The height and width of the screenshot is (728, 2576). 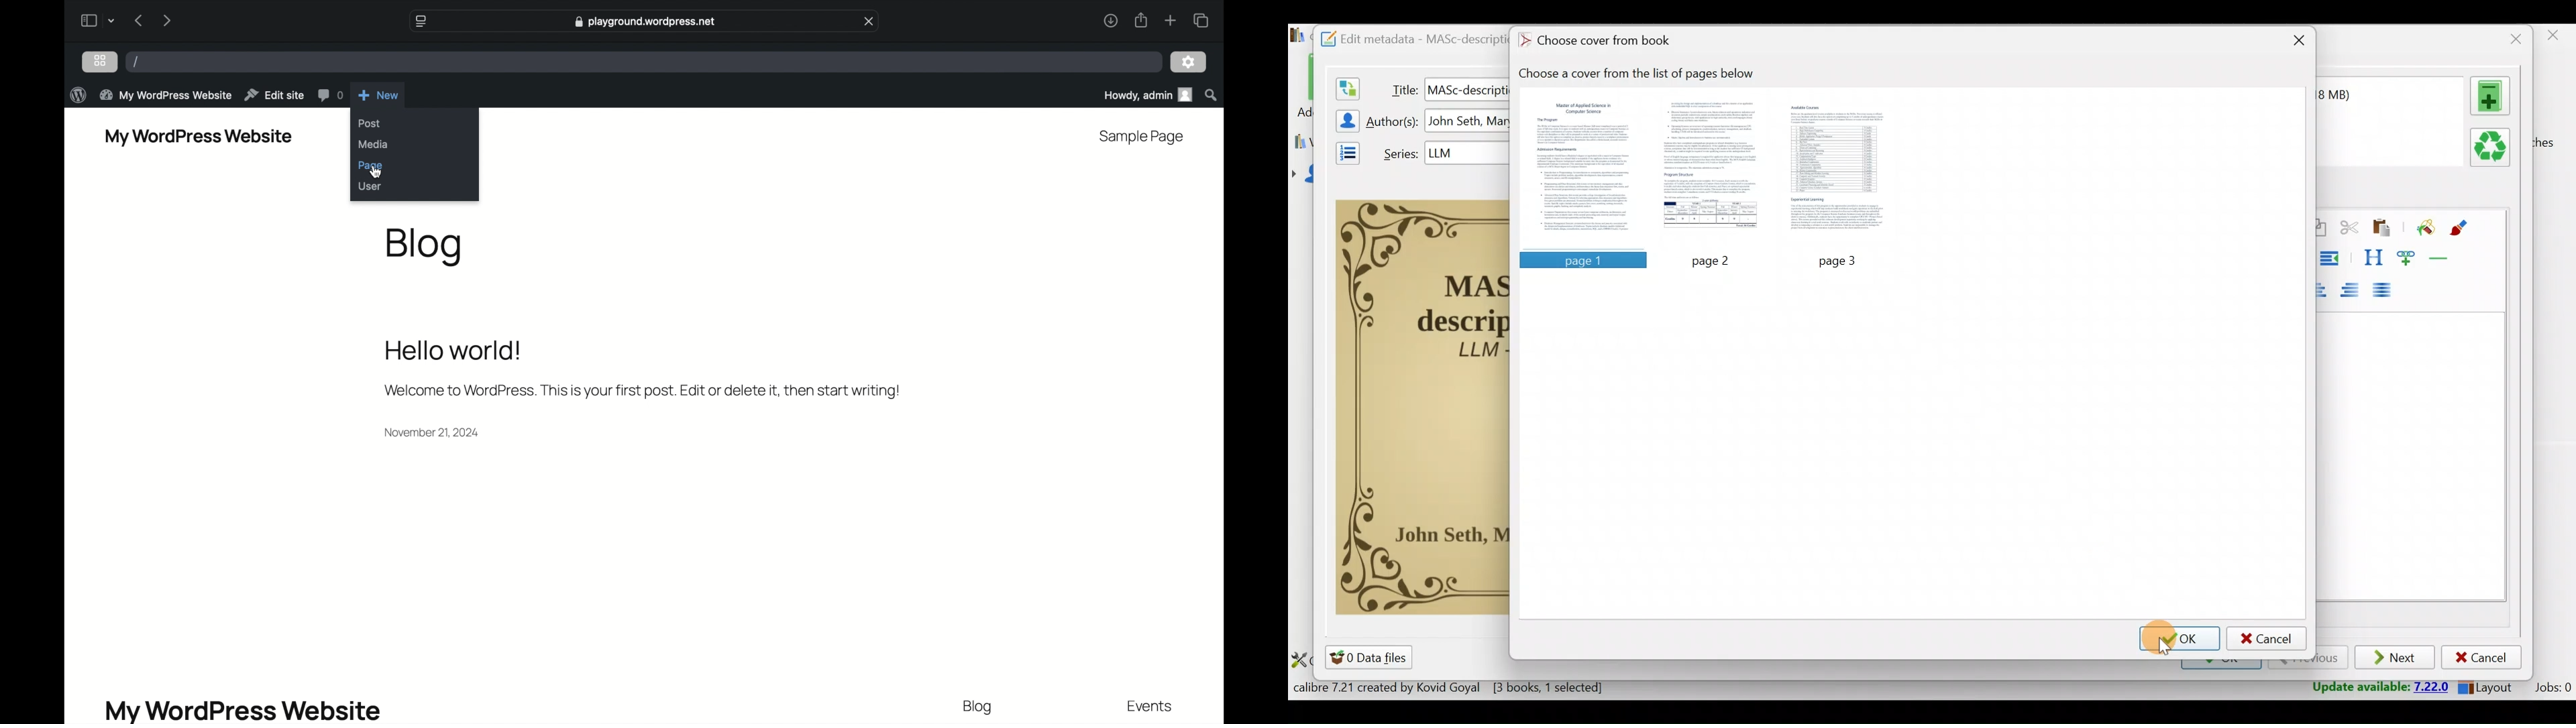 What do you see at coordinates (1200, 20) in the screenshot?
I see `show tab overview` at bounding box center [1200, 20].